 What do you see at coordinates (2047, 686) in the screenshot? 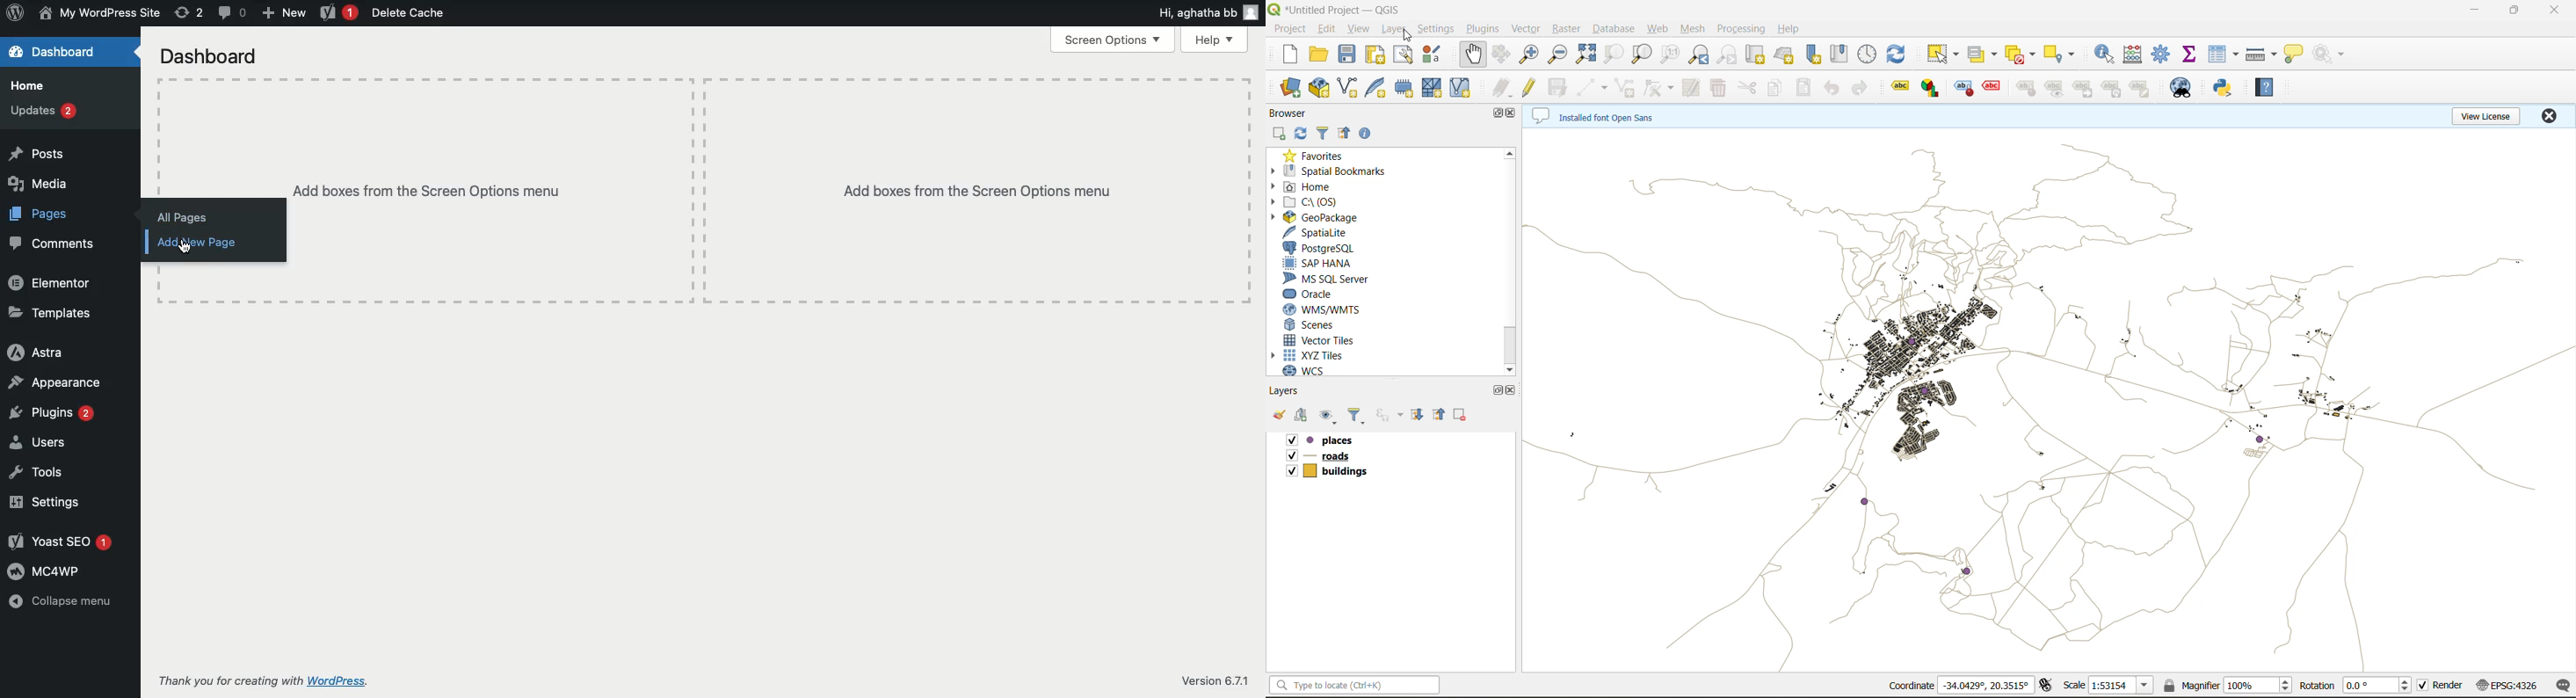
I see `toggle extents` at bounding box center [2047, 686].